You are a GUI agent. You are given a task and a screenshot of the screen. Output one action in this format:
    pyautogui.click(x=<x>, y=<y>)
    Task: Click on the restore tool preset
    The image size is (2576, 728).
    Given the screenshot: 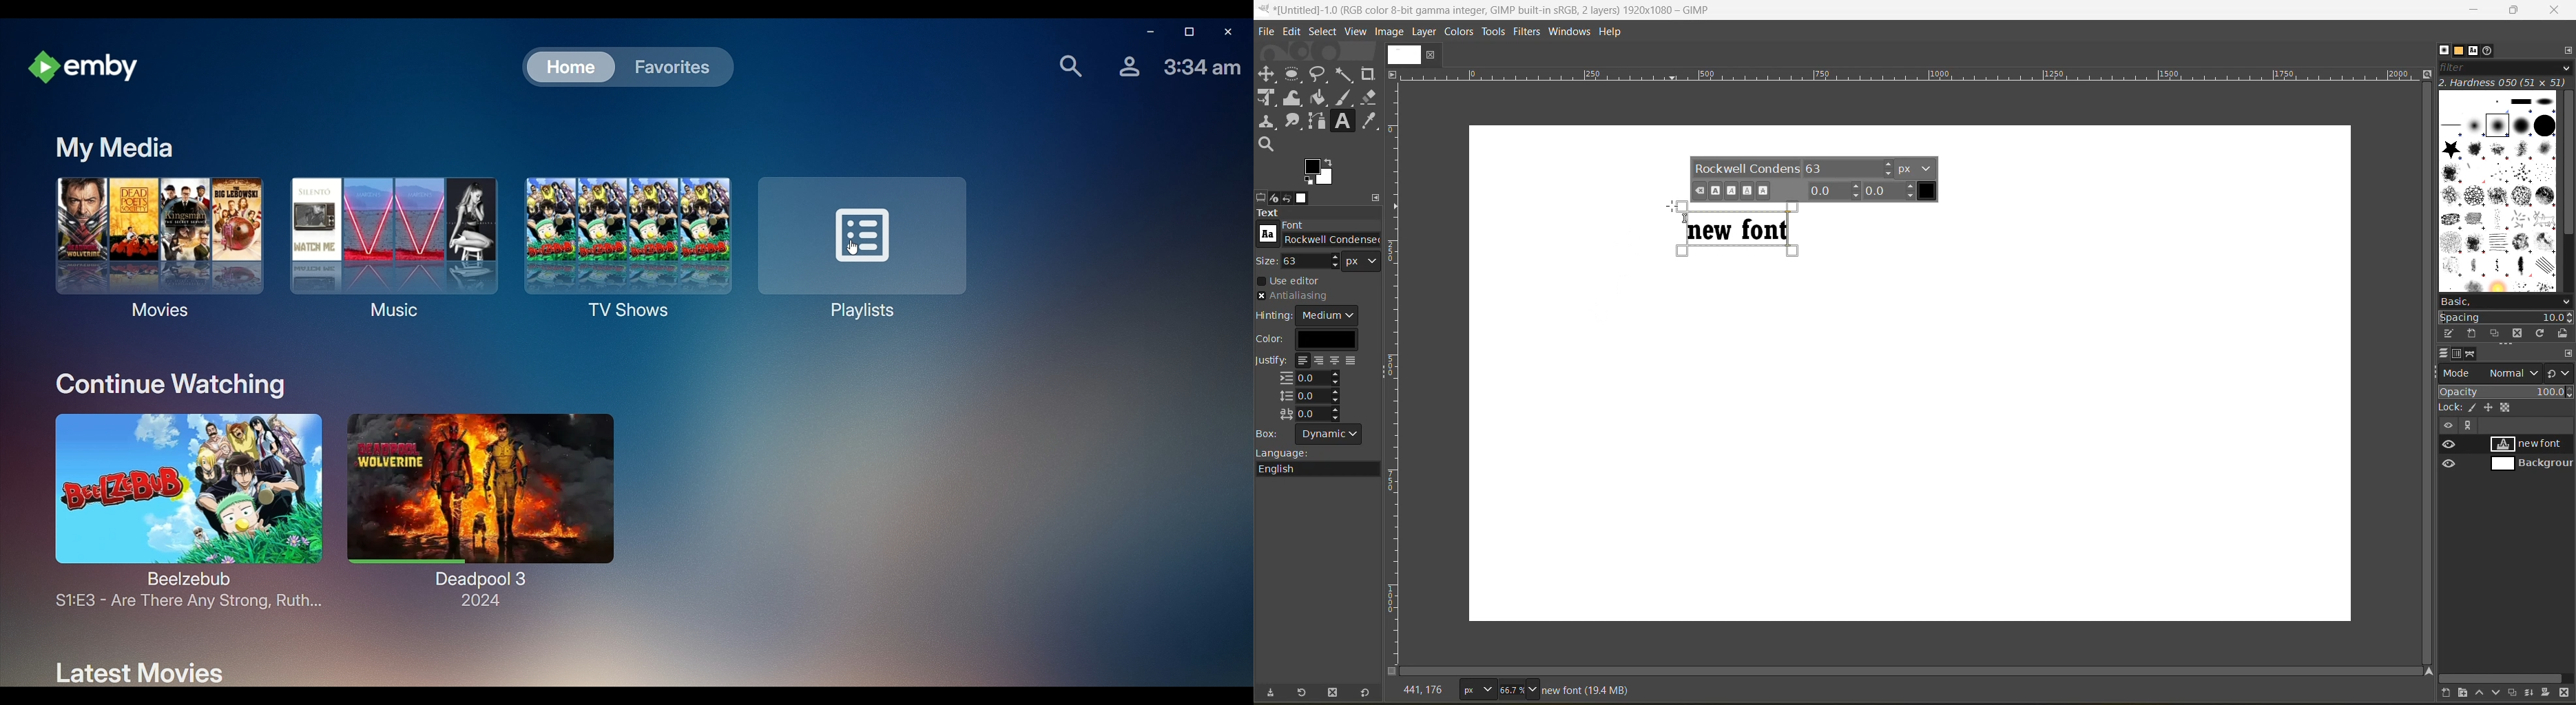 What is the action you would take?
    pyautogui.click(x=1303, y=693)
    